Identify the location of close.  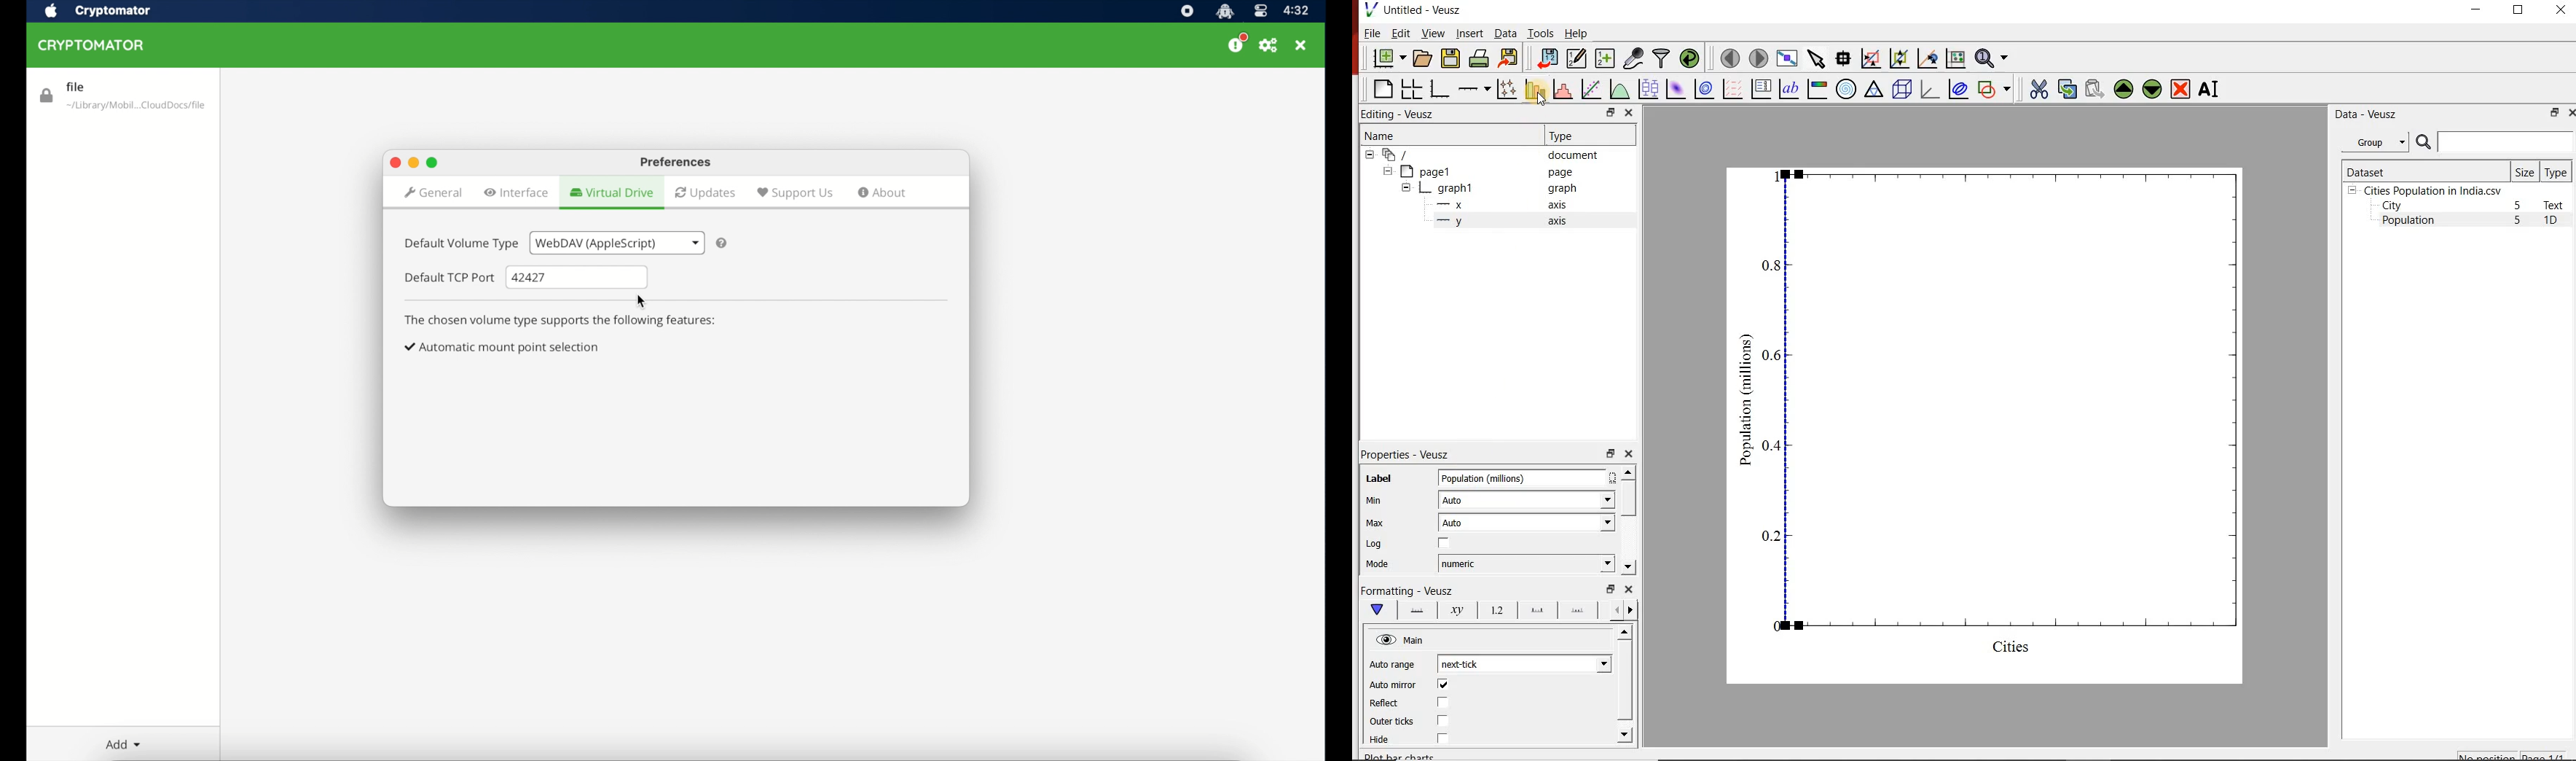
(2570, 112).